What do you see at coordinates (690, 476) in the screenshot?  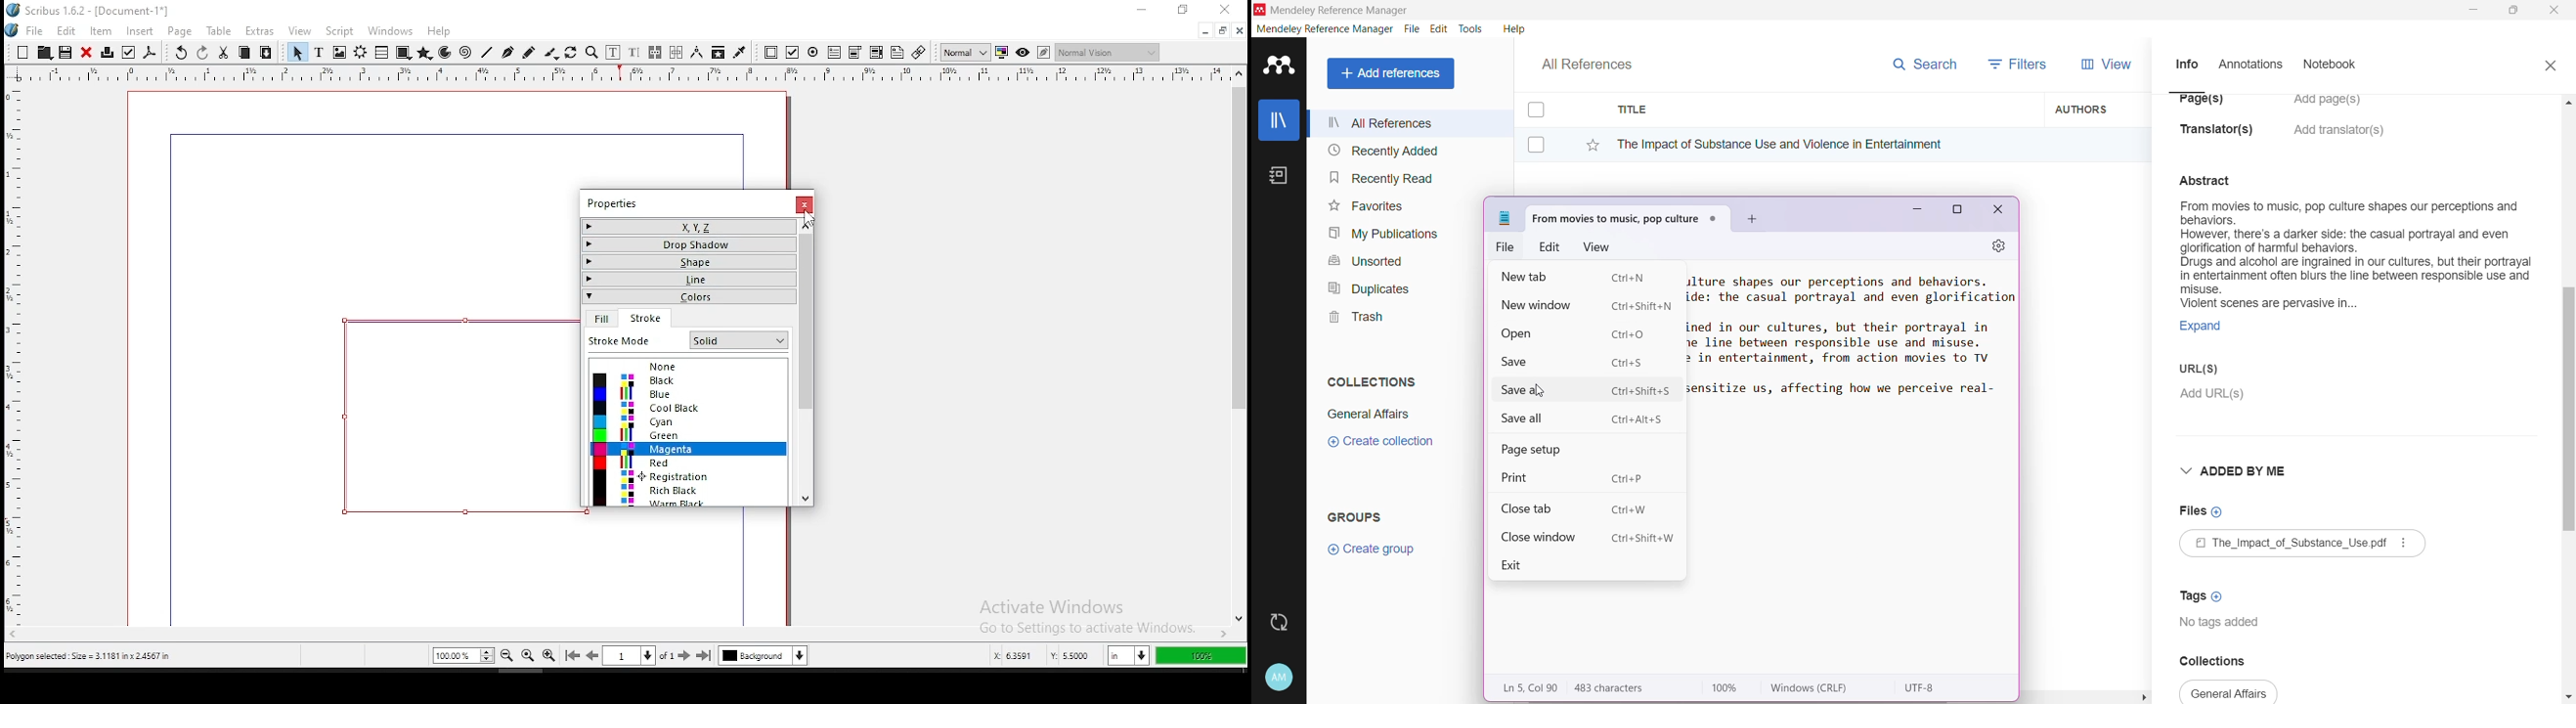 I see `registration` at bounding box center [690, 476].